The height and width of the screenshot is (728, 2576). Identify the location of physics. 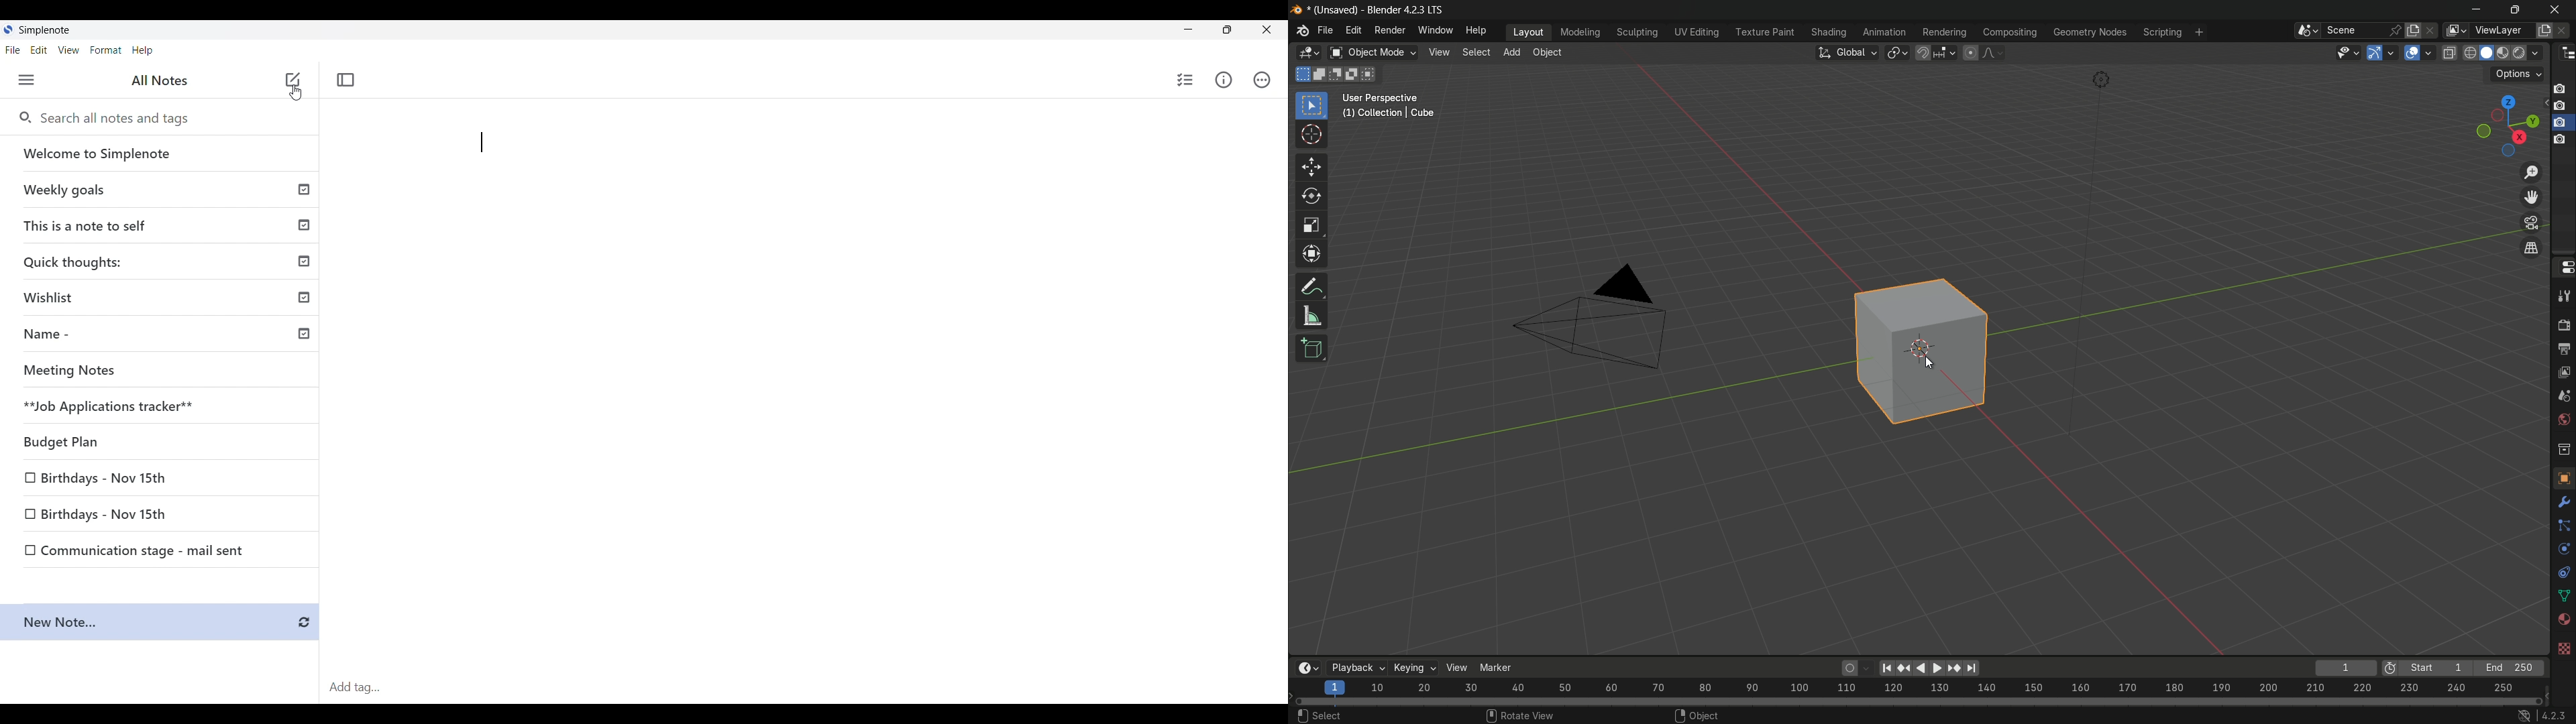
(2563, 550).